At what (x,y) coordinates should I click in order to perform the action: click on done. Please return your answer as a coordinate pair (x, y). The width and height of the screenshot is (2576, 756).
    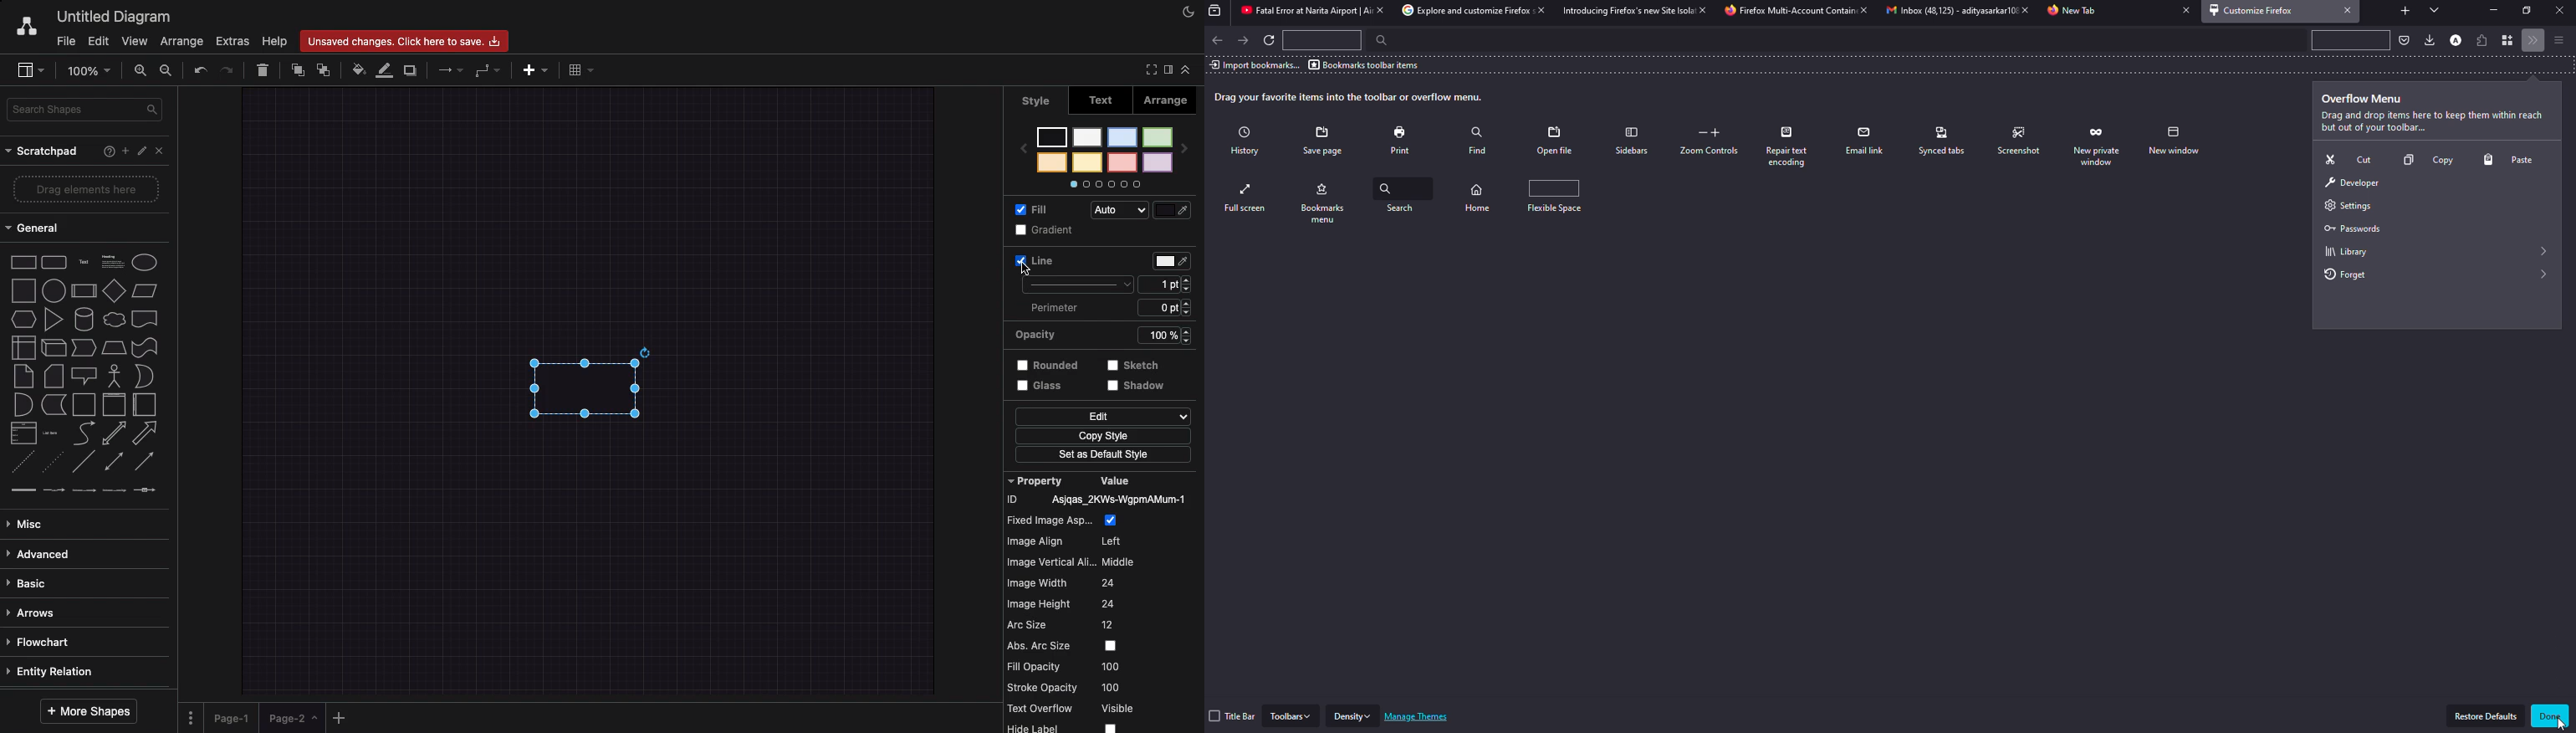
    Looking at the image, I should click on (2552, 715).